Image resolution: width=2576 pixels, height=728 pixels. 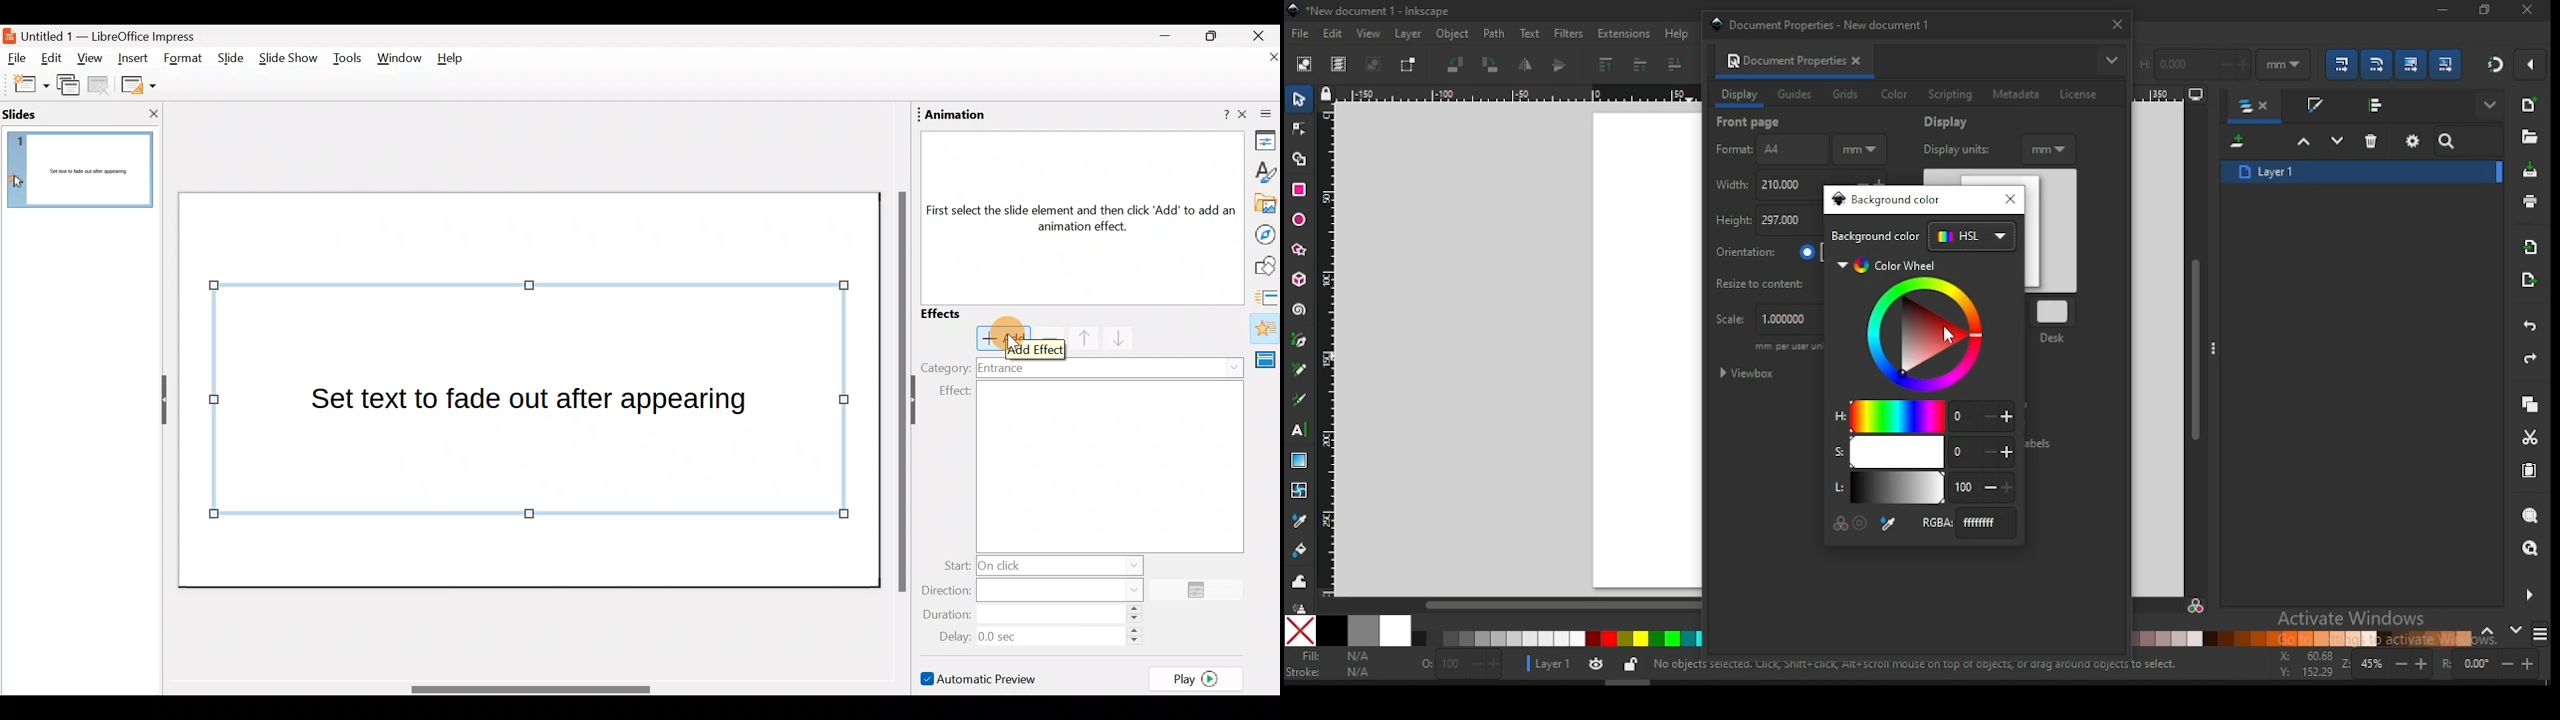 What do you see at coordinates (159, 401) in the screenshot?
I see `Hide` at bounding box center [159, 401].